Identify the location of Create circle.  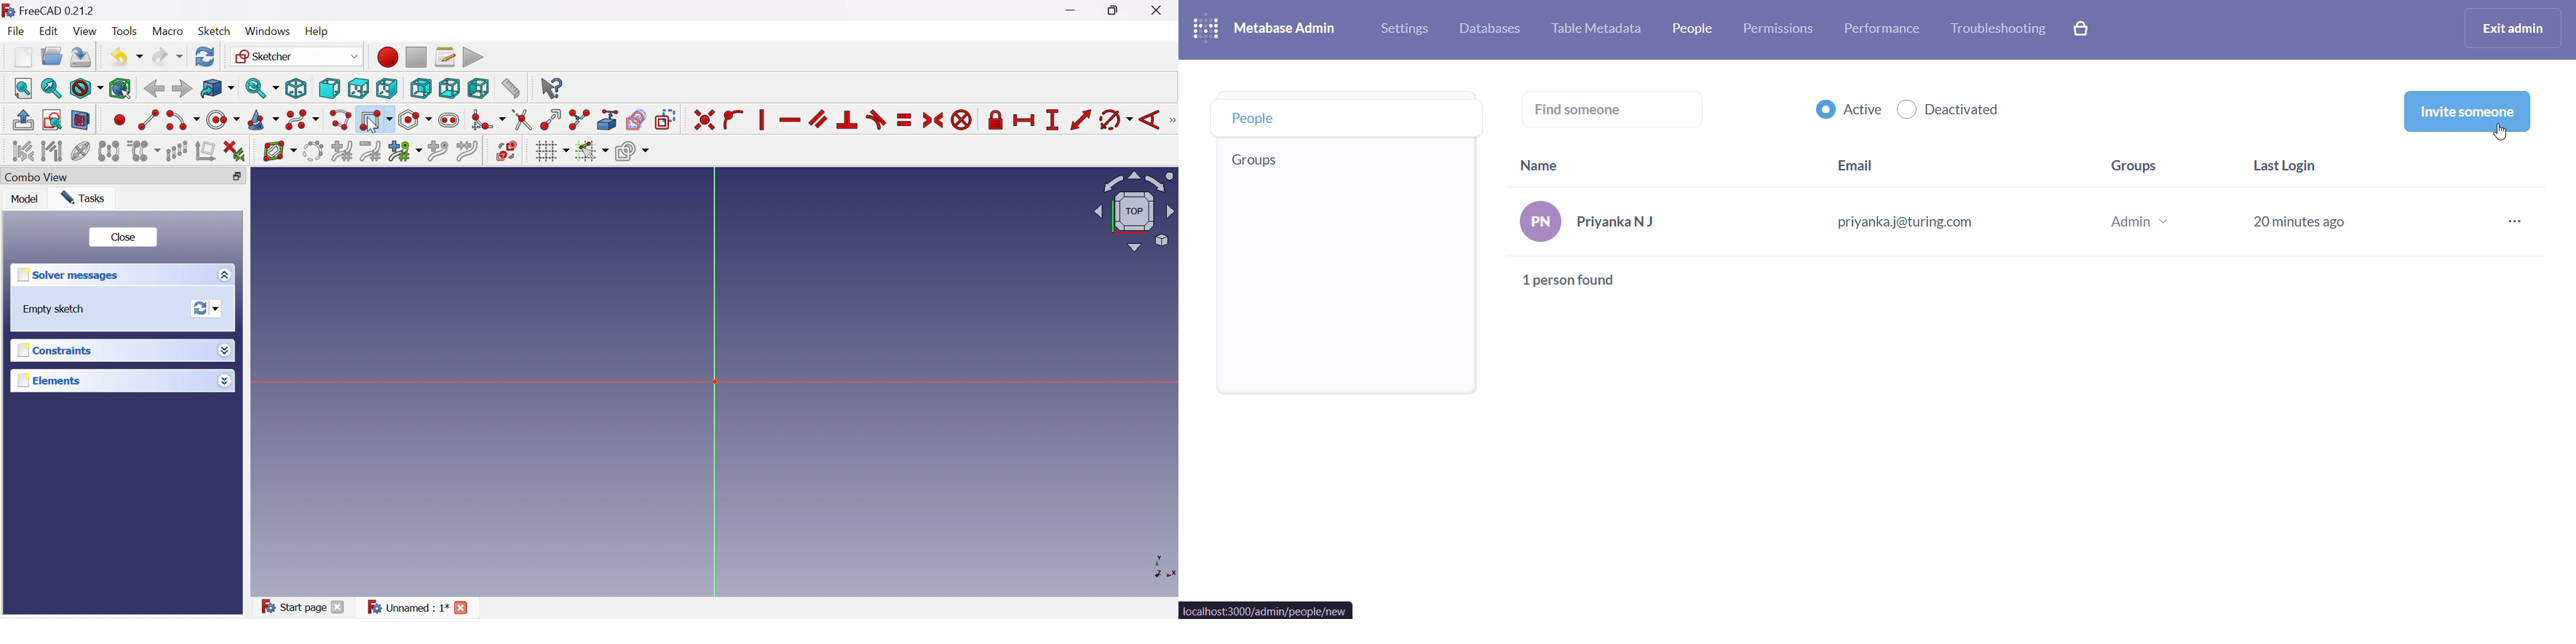
(223, 120).